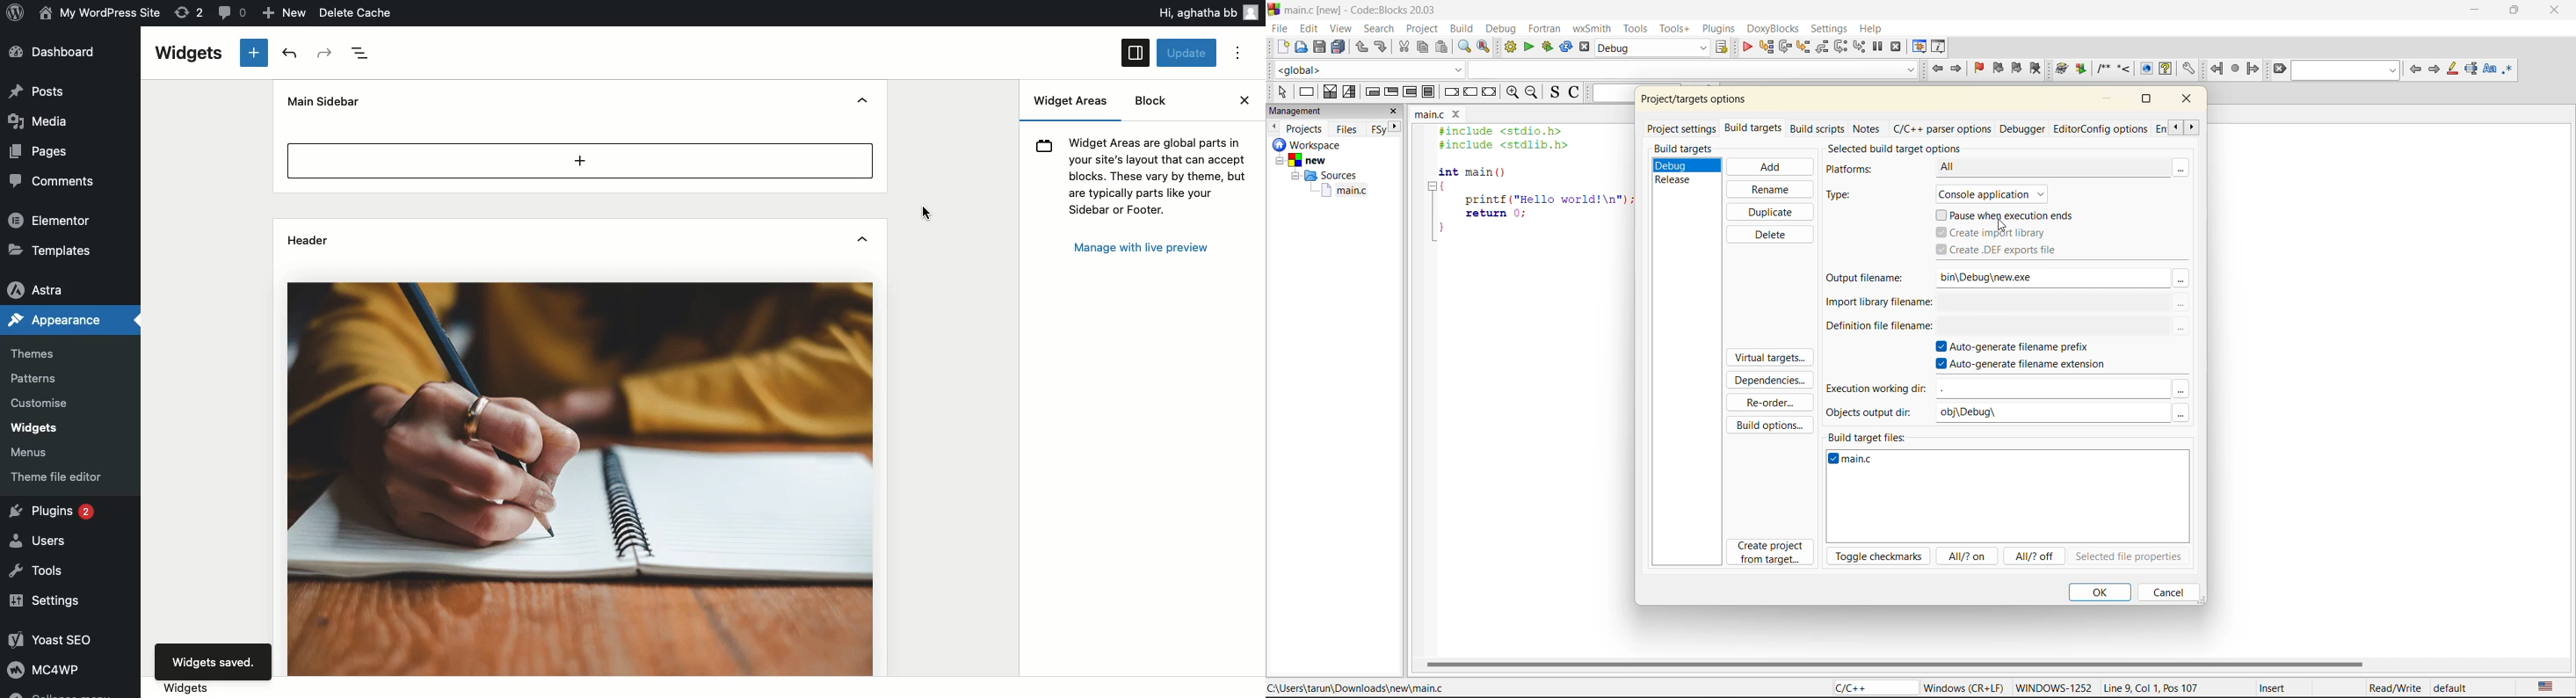 This screenshot has width=2576, height=700. What do you see at coordinates (1965, 687) in the screenshot?
I see `Windows (CR + LF)` at bounding box center [1965, 687].